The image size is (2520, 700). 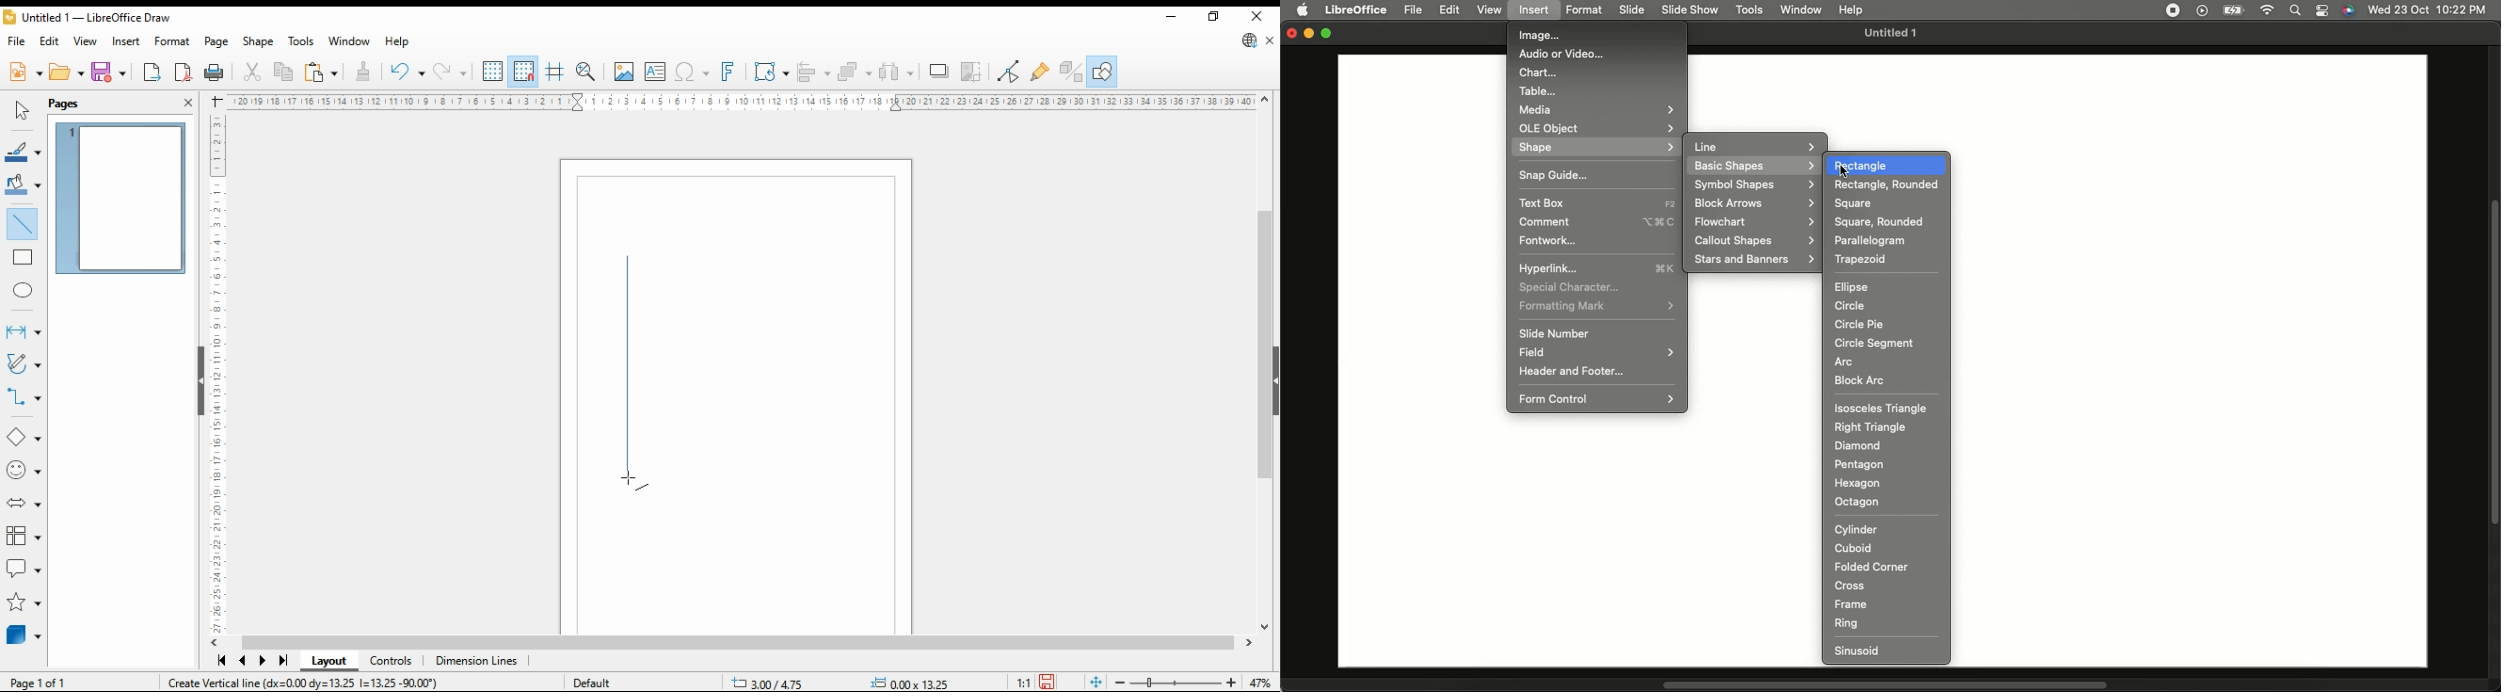 What do you see at coordinates (1248, 41) in the screenshot?
I see `libreoffice update` at bounding box center [1248, 41].